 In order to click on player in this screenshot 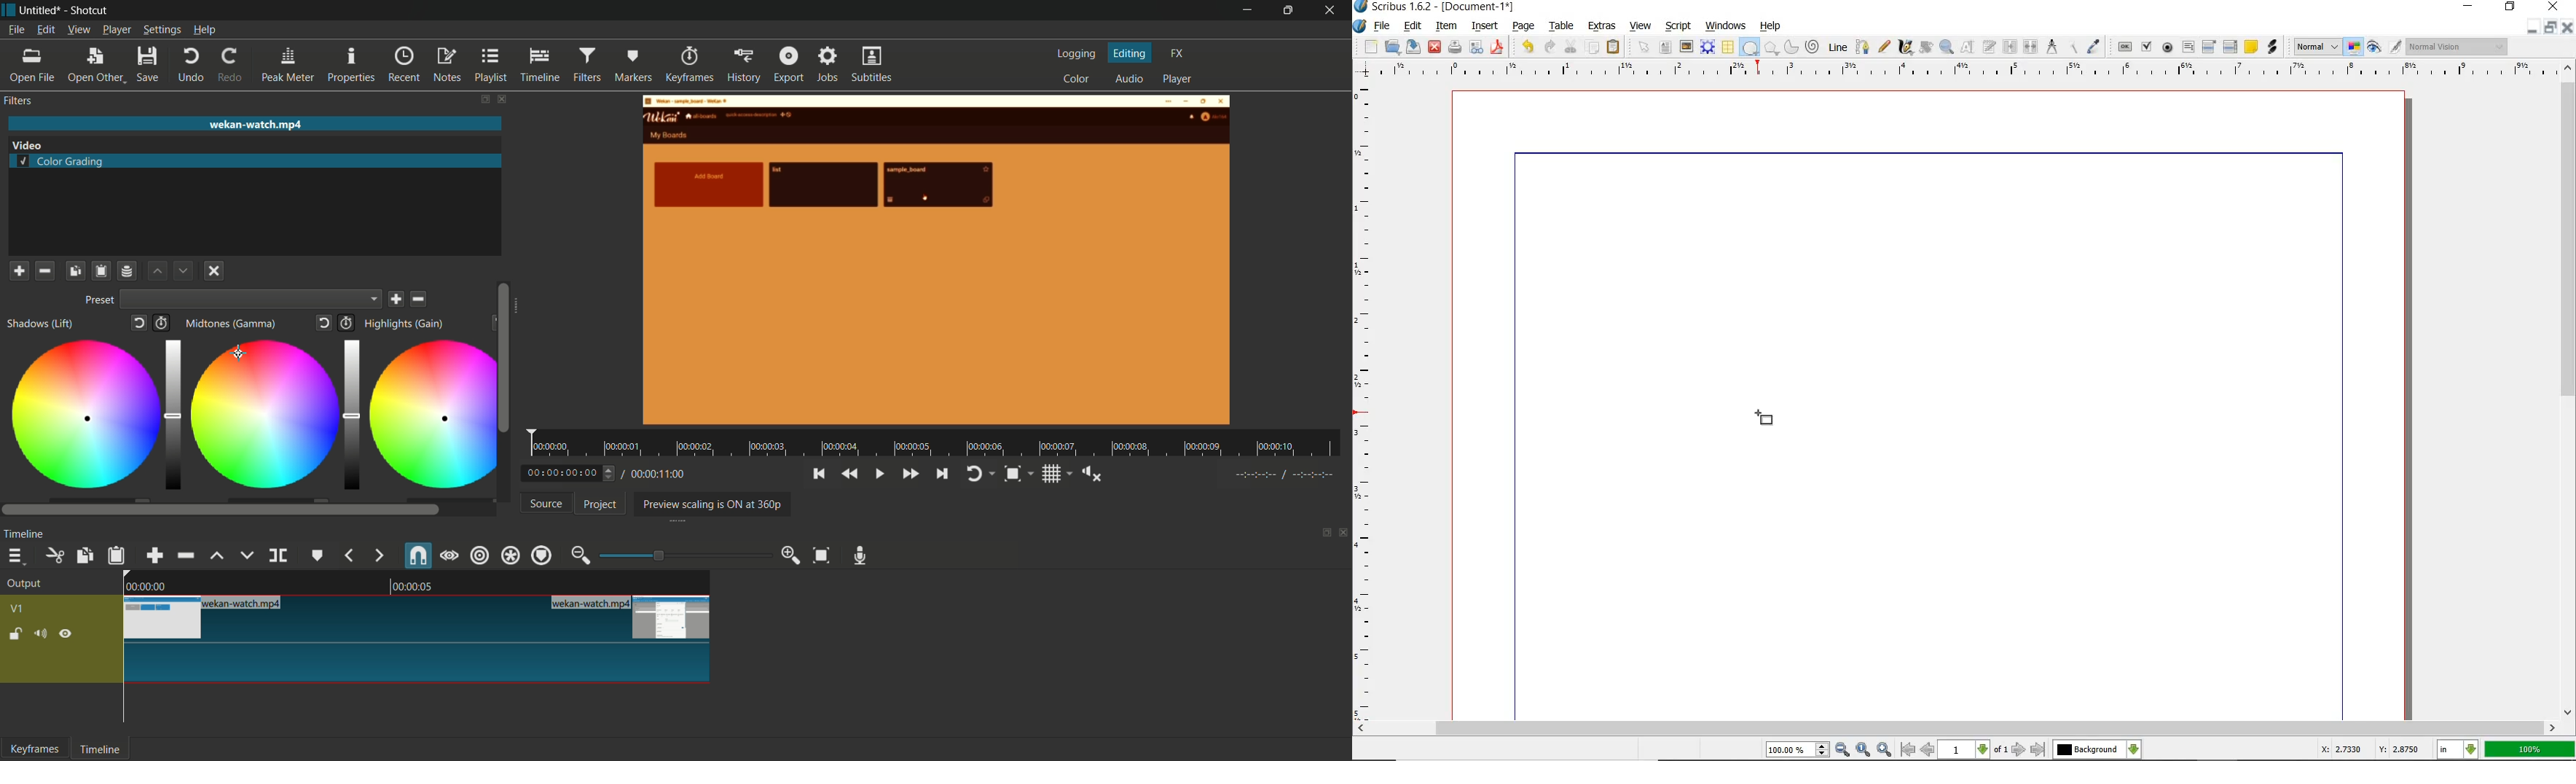, I will do `click(1180, 79)`.